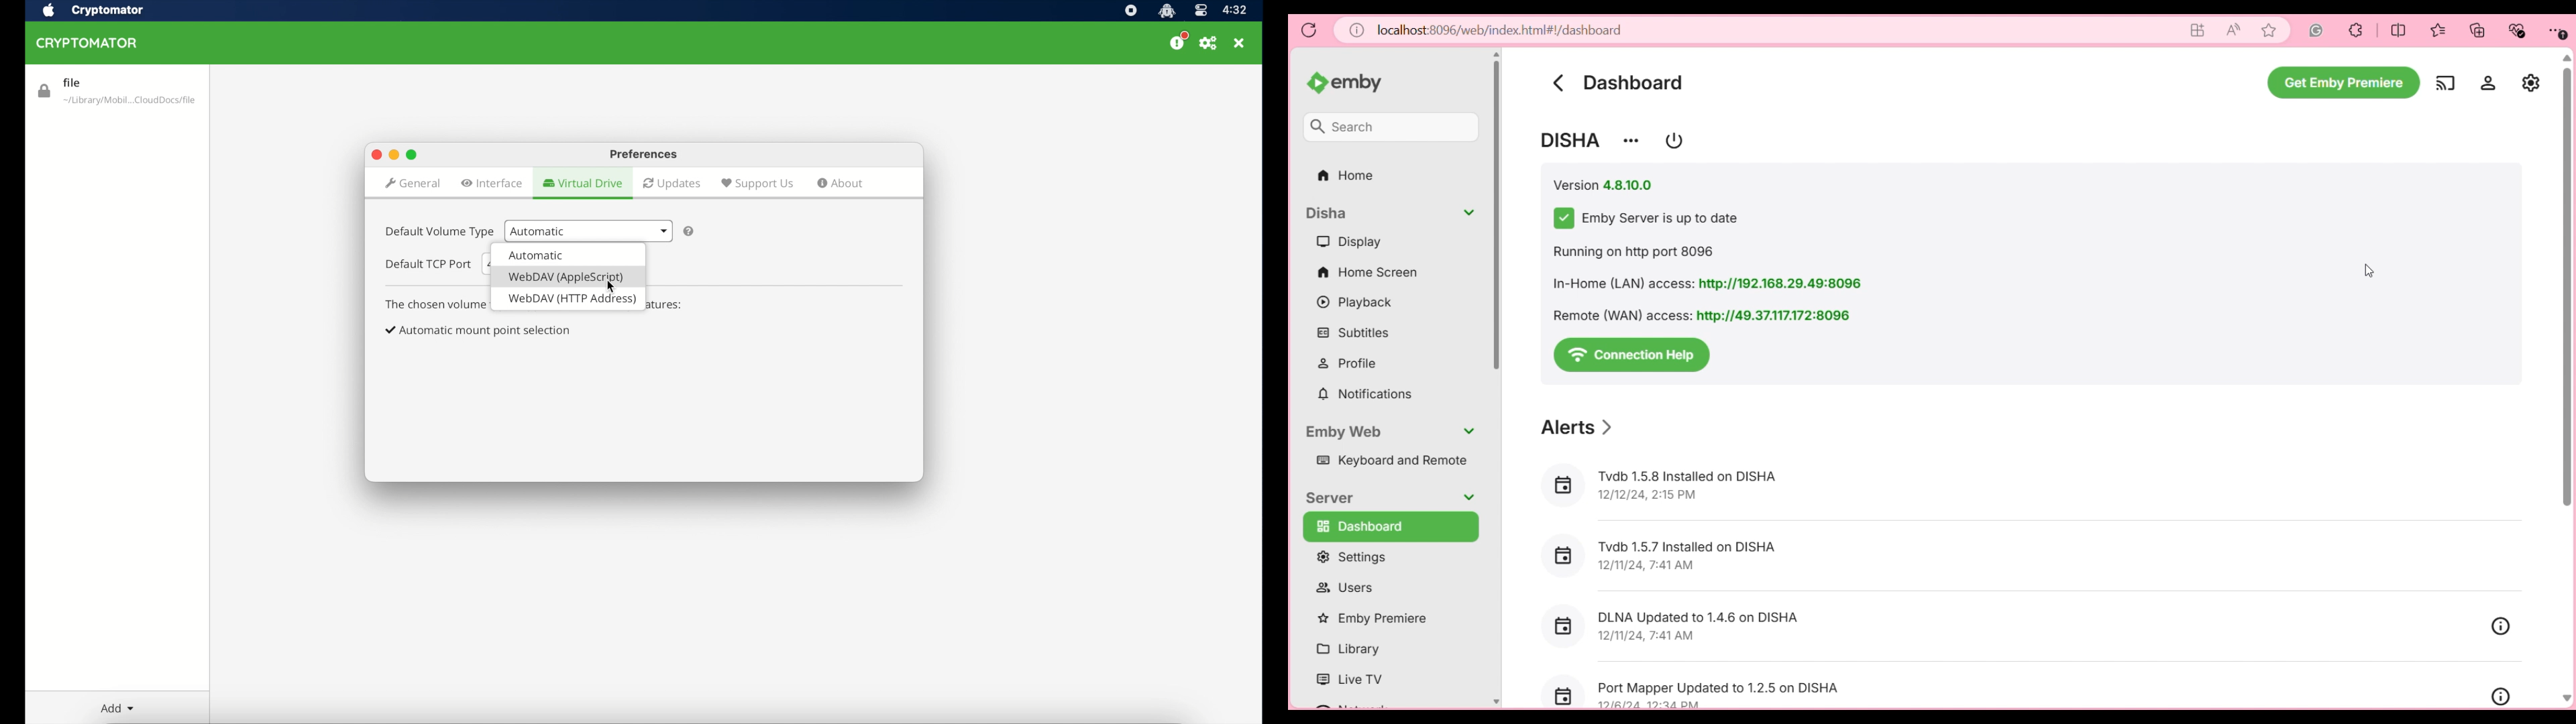 The image size is (2576, 728). I want to click on virtual drive highlighted, so click(582, 184).